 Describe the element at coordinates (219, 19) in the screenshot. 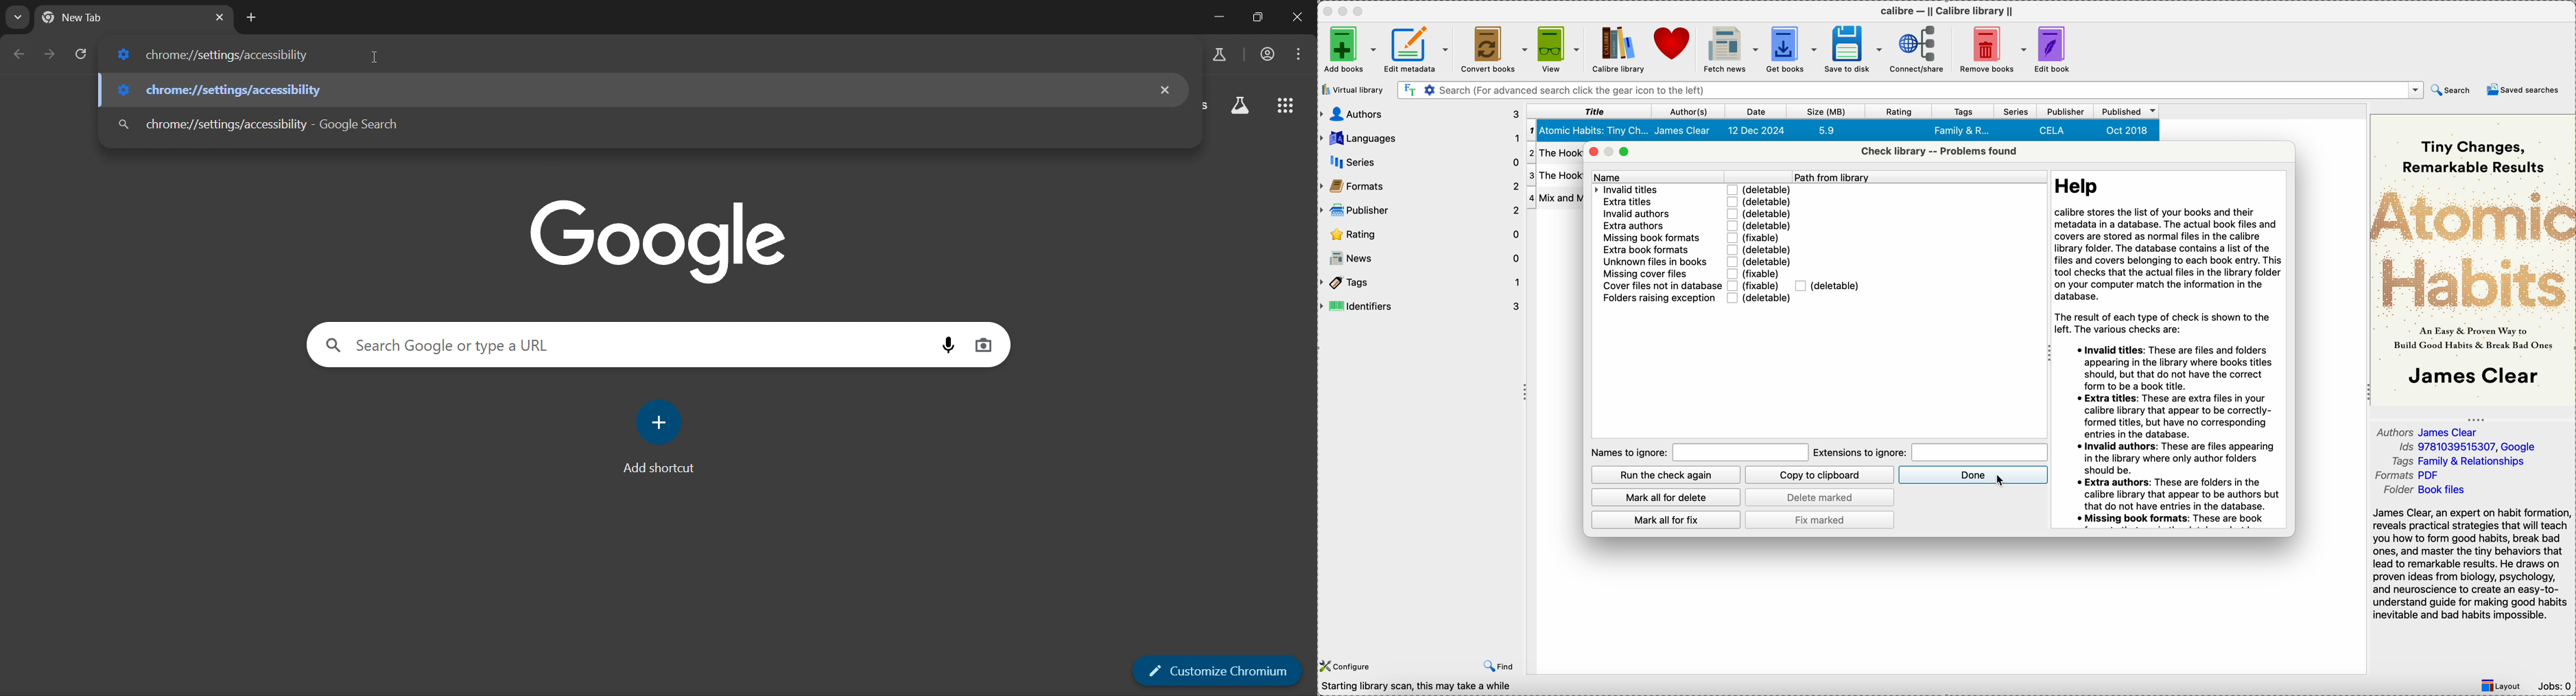

I see `close tab` at that location.